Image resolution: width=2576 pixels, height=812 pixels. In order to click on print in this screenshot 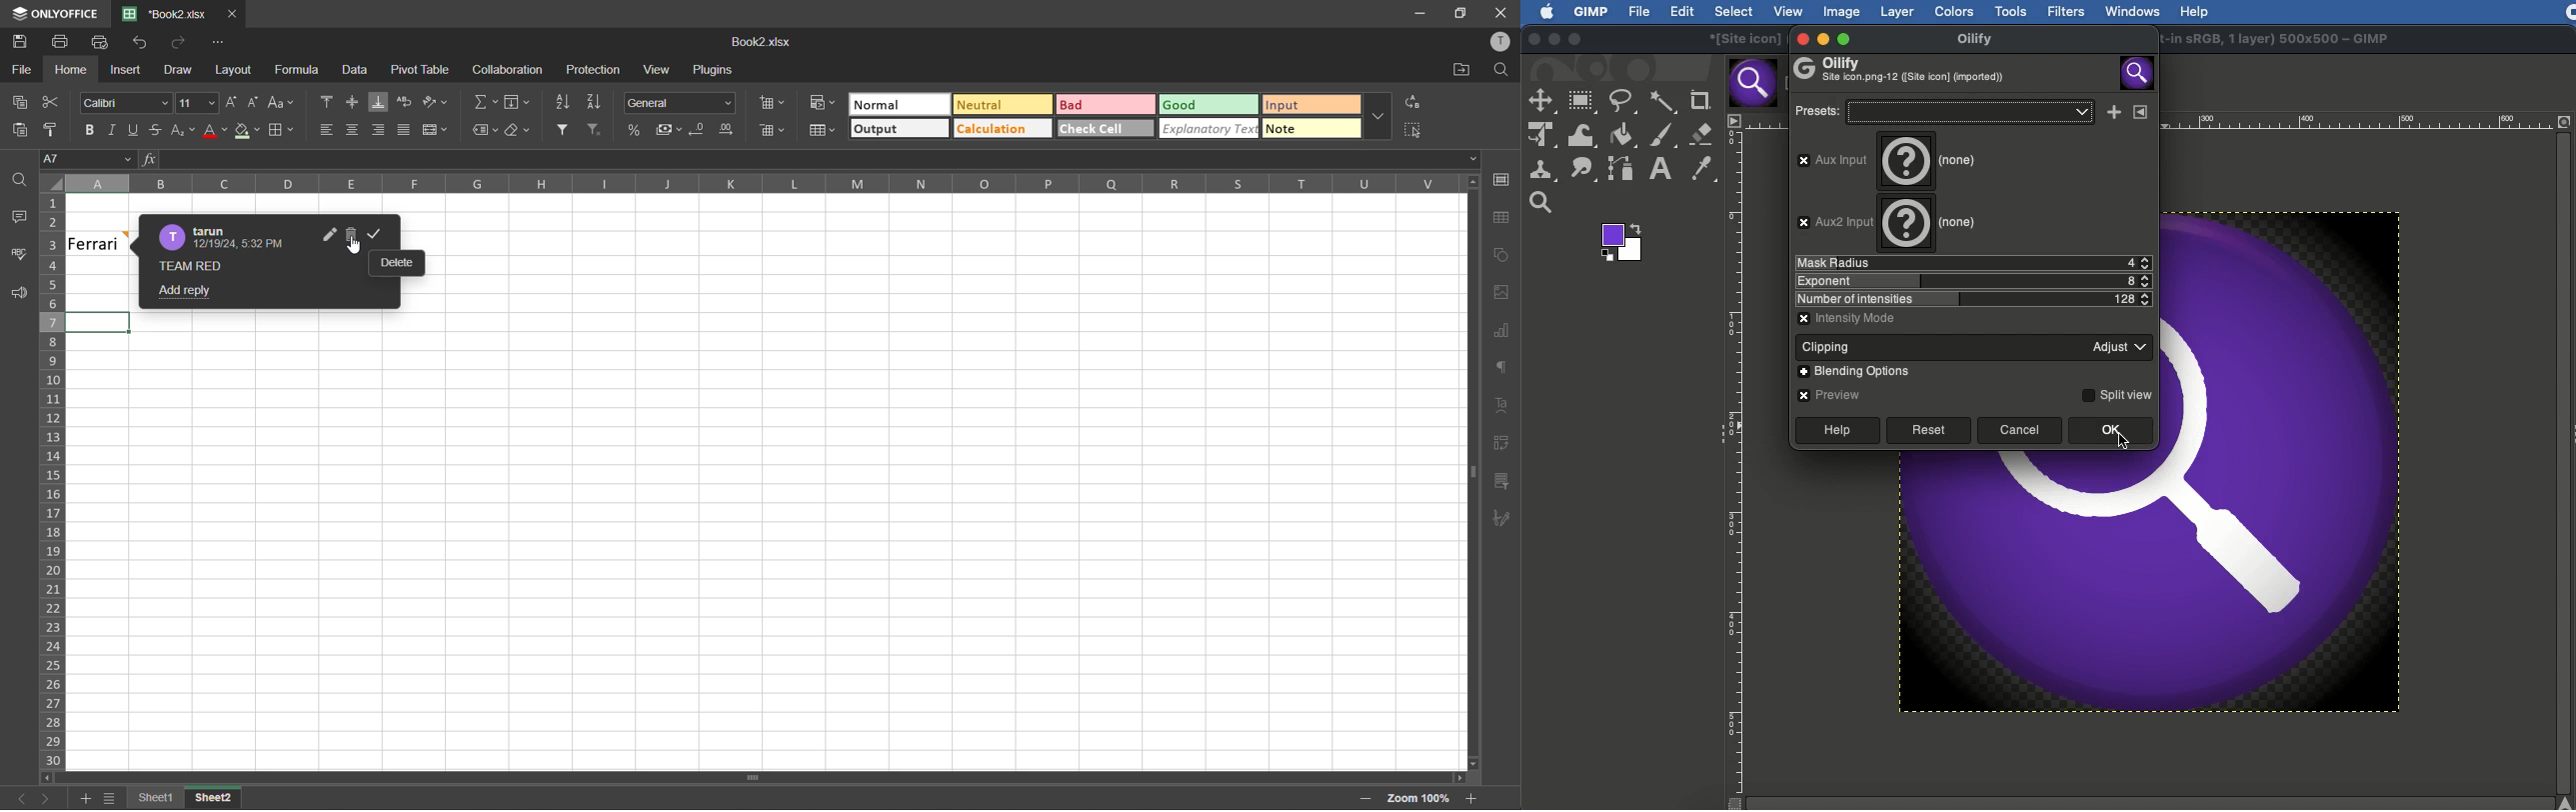, I will do `click(63, 44)`.